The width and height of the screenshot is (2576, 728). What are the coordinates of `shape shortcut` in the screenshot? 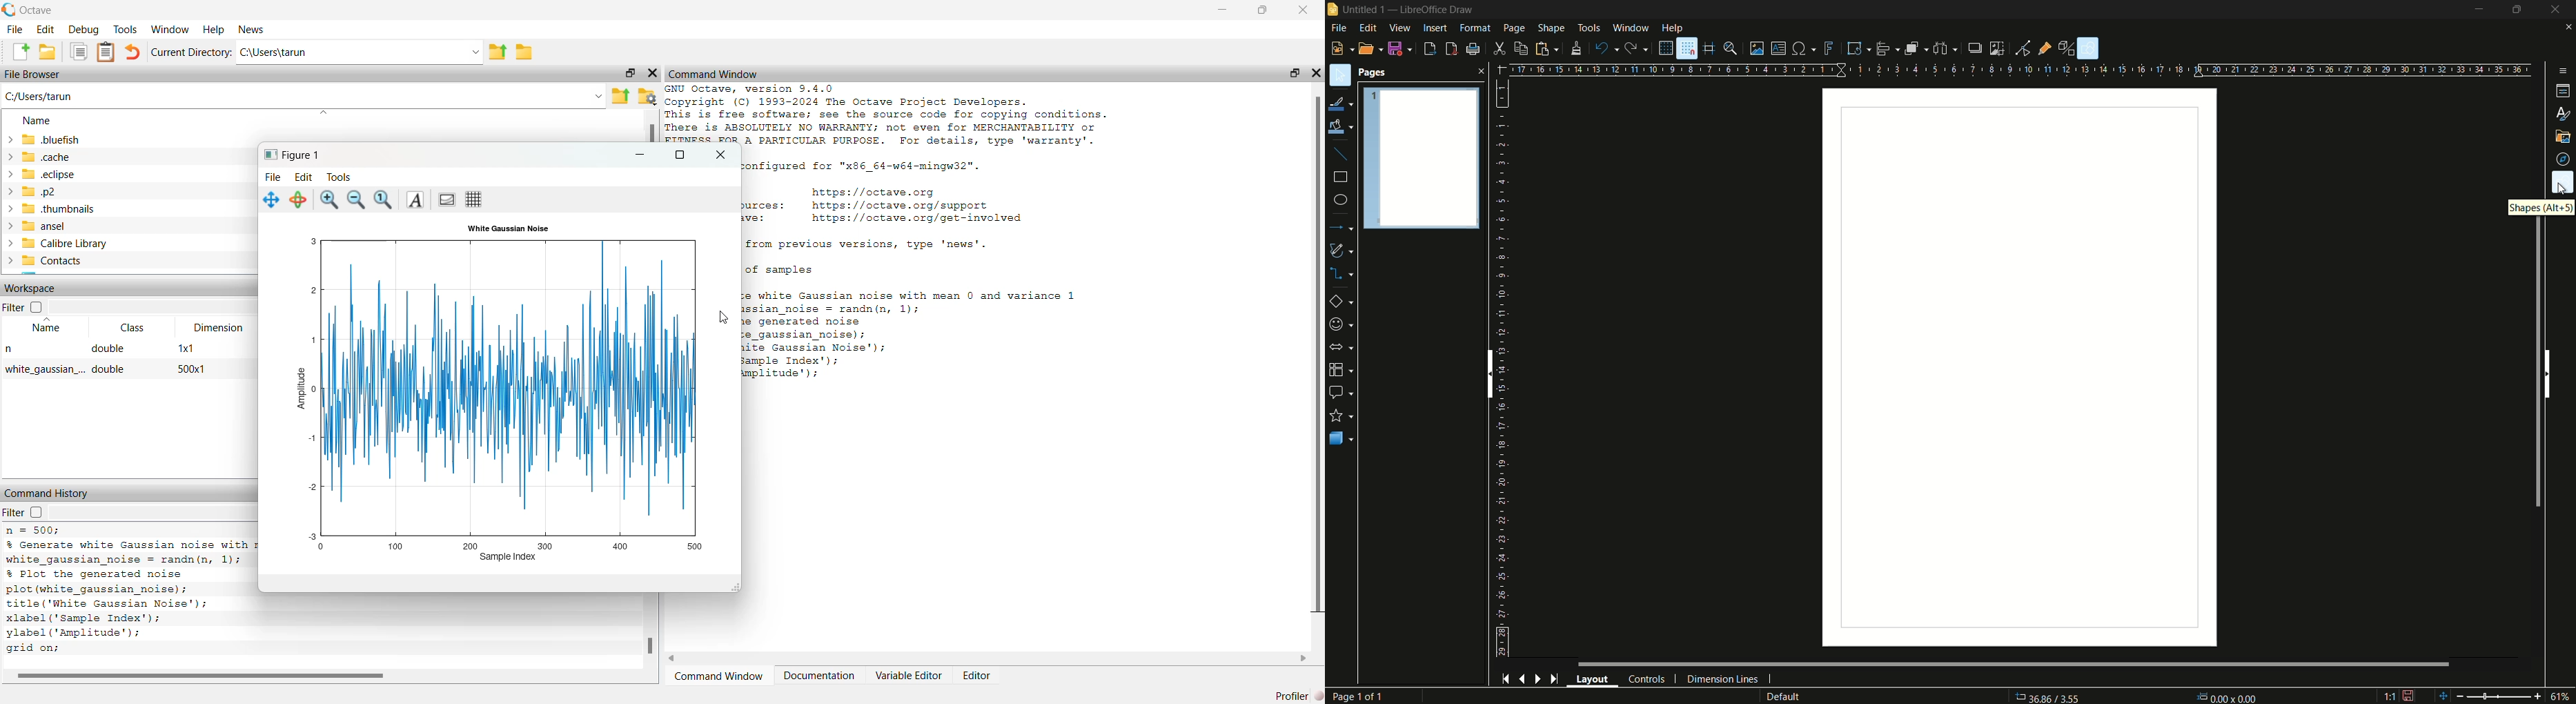 It's located at (2543, 207).